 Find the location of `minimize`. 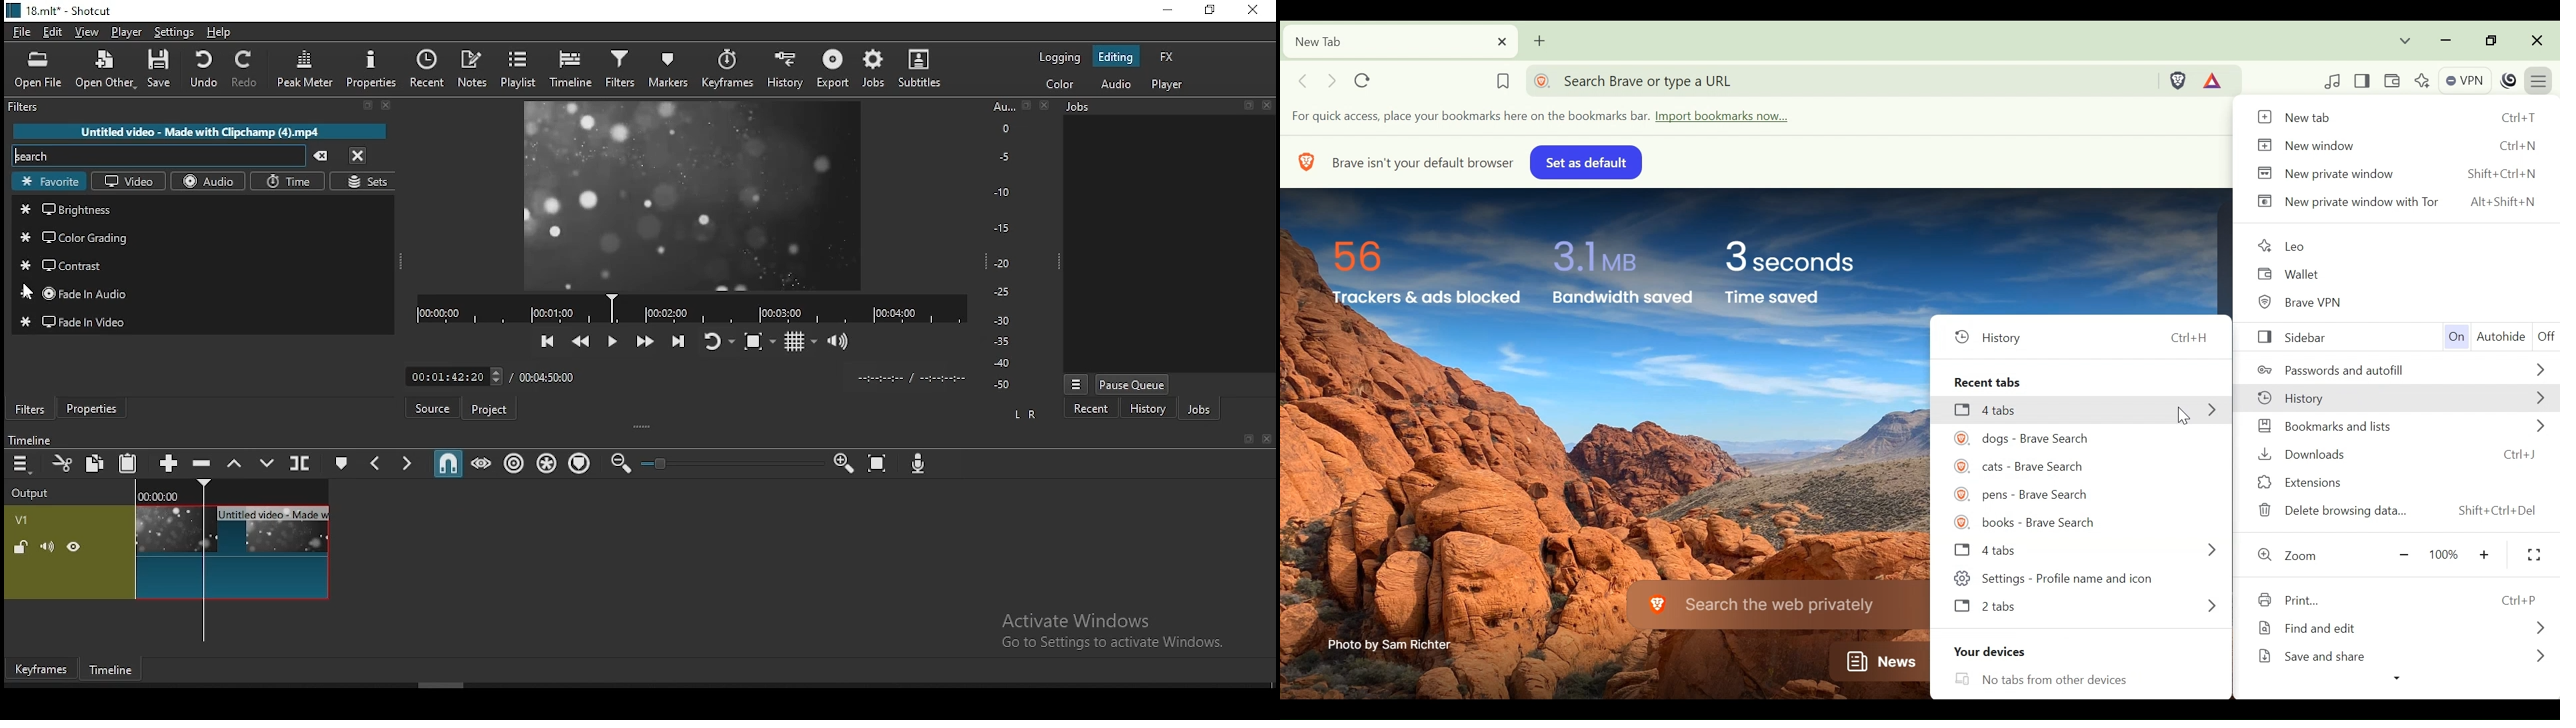

minimize is located at coordinates (1169, 12).